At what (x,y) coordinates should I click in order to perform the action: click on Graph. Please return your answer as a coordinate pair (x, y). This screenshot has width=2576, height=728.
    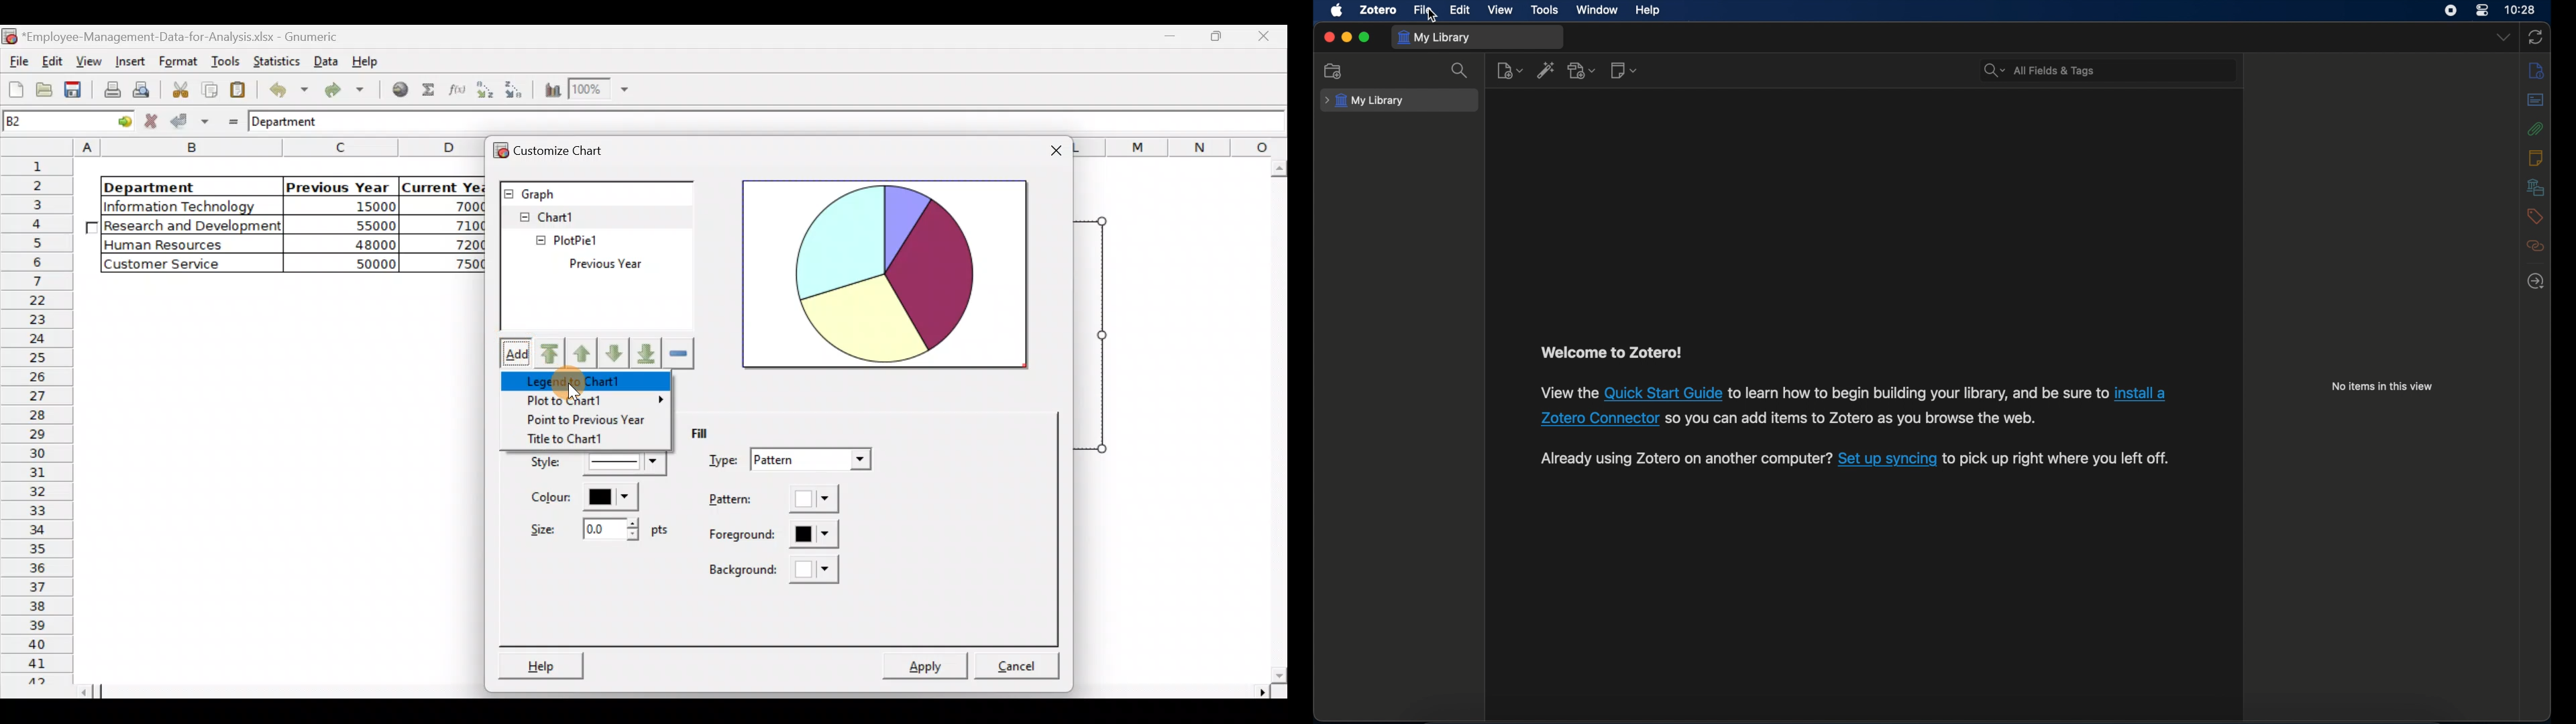
    Looking at the image, I should click on (596, 191).